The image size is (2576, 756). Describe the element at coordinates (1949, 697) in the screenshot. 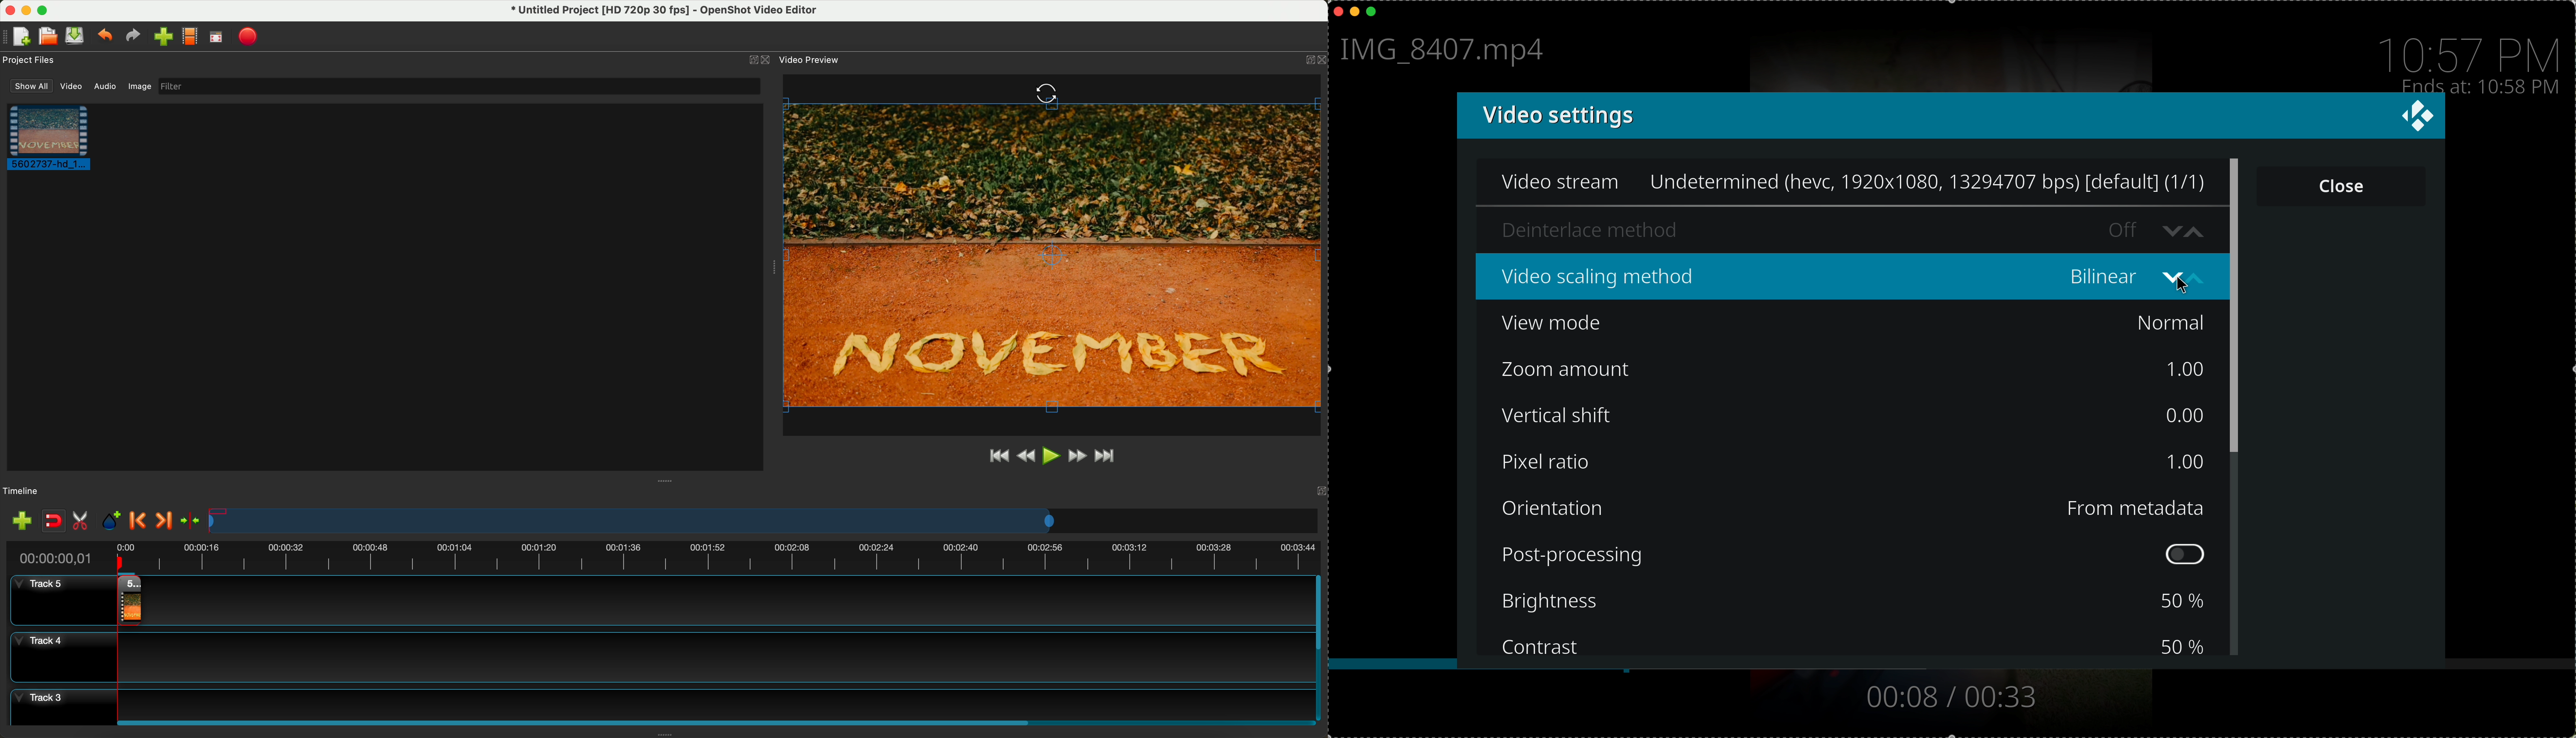

I see `00:08/00:33` at that location.